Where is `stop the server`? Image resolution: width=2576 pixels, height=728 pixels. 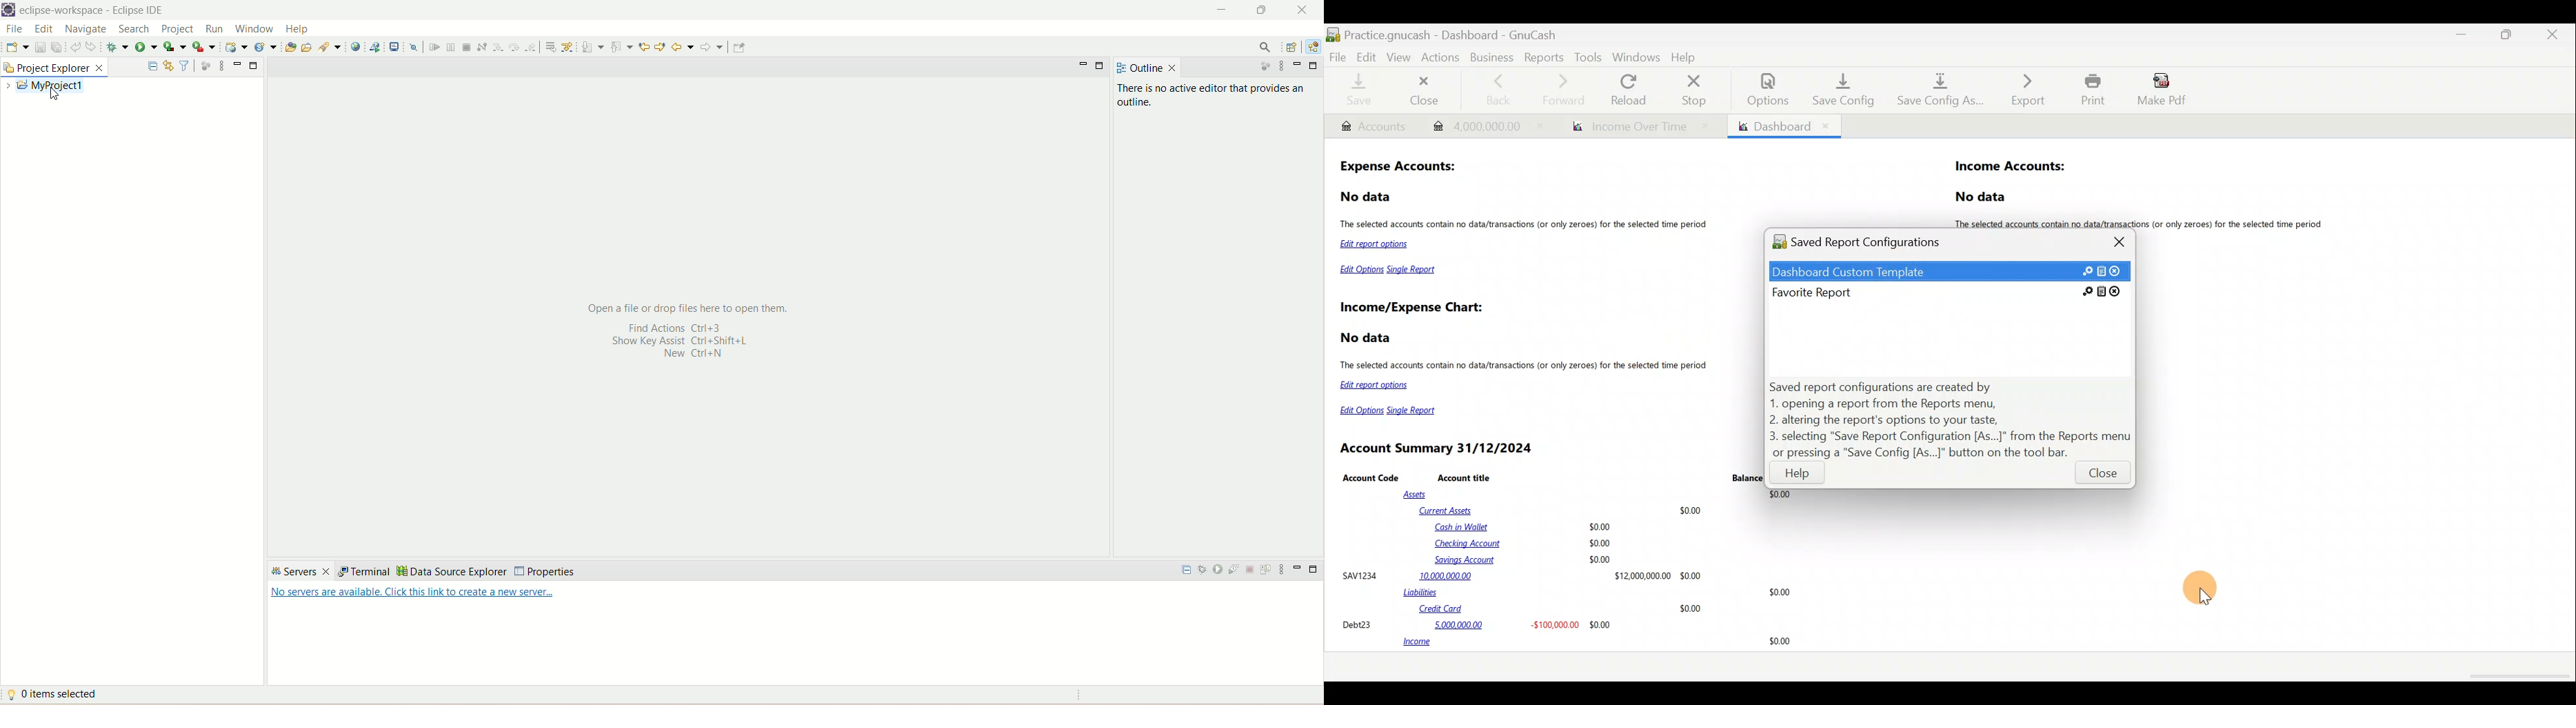
stop the server is located at coordinates (1252, 571).